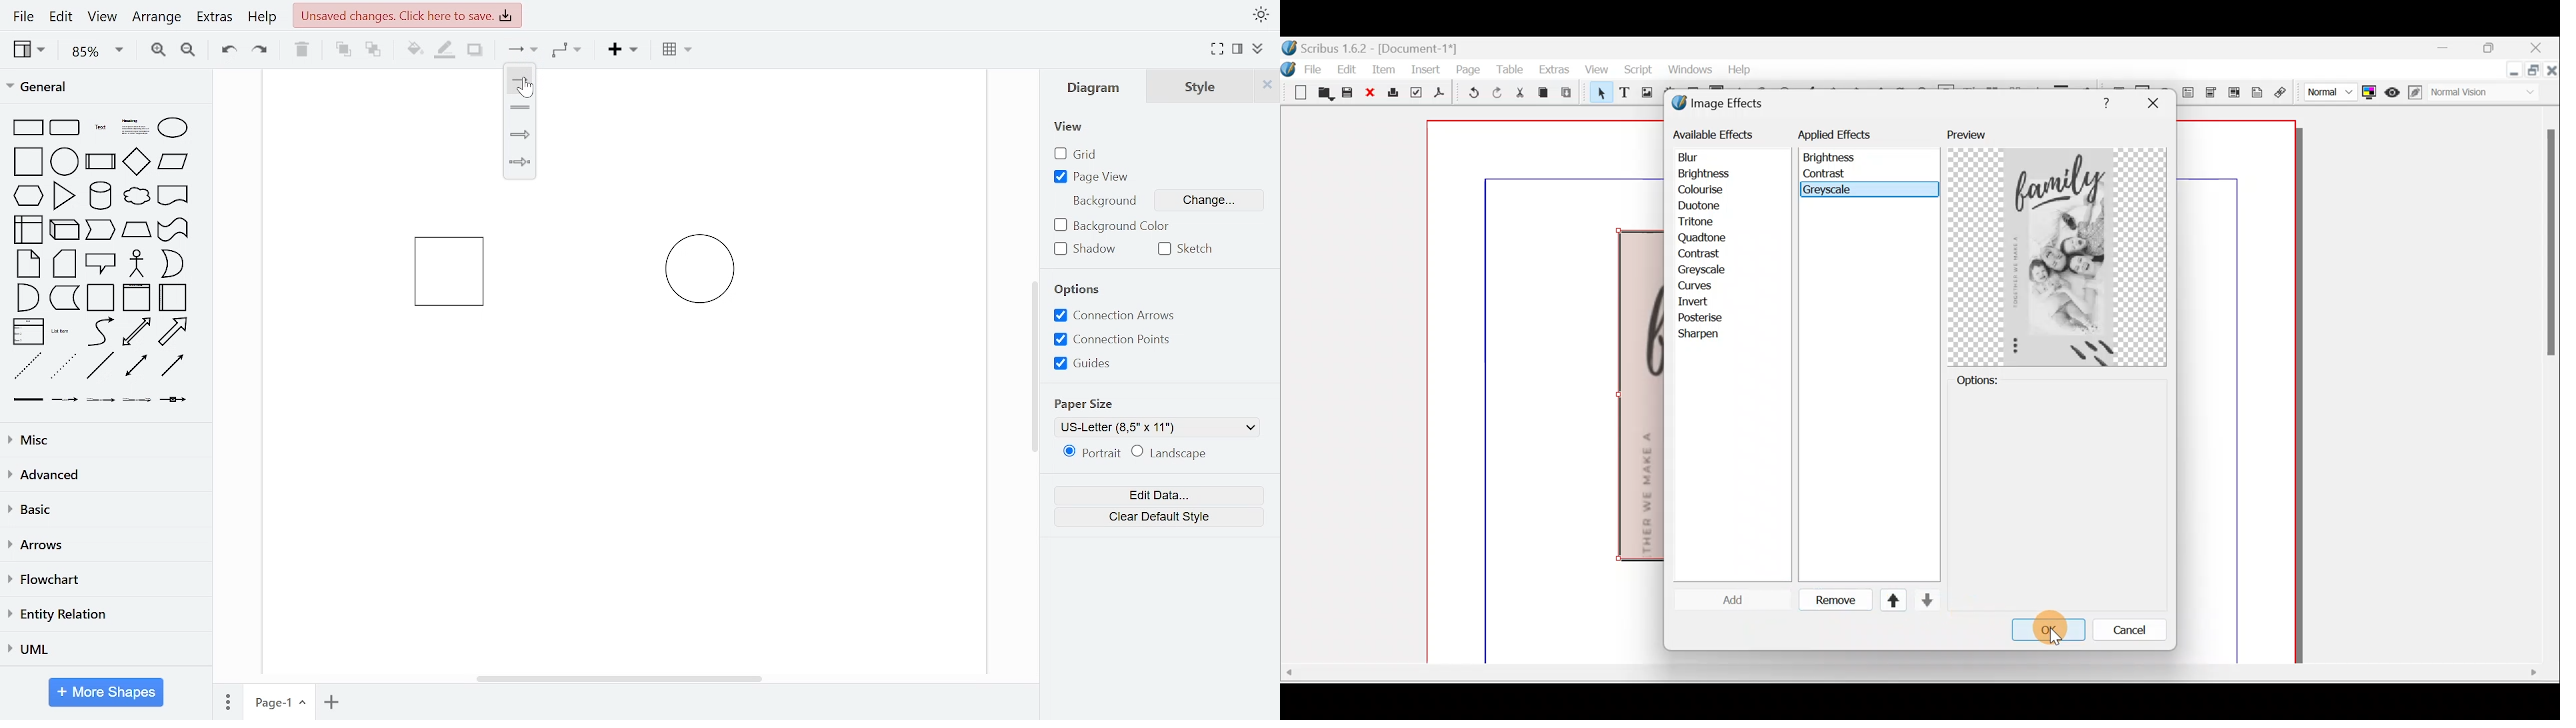 The width and height of the screenshot is (2576, 728). I want to click on file, so click(26, 16).